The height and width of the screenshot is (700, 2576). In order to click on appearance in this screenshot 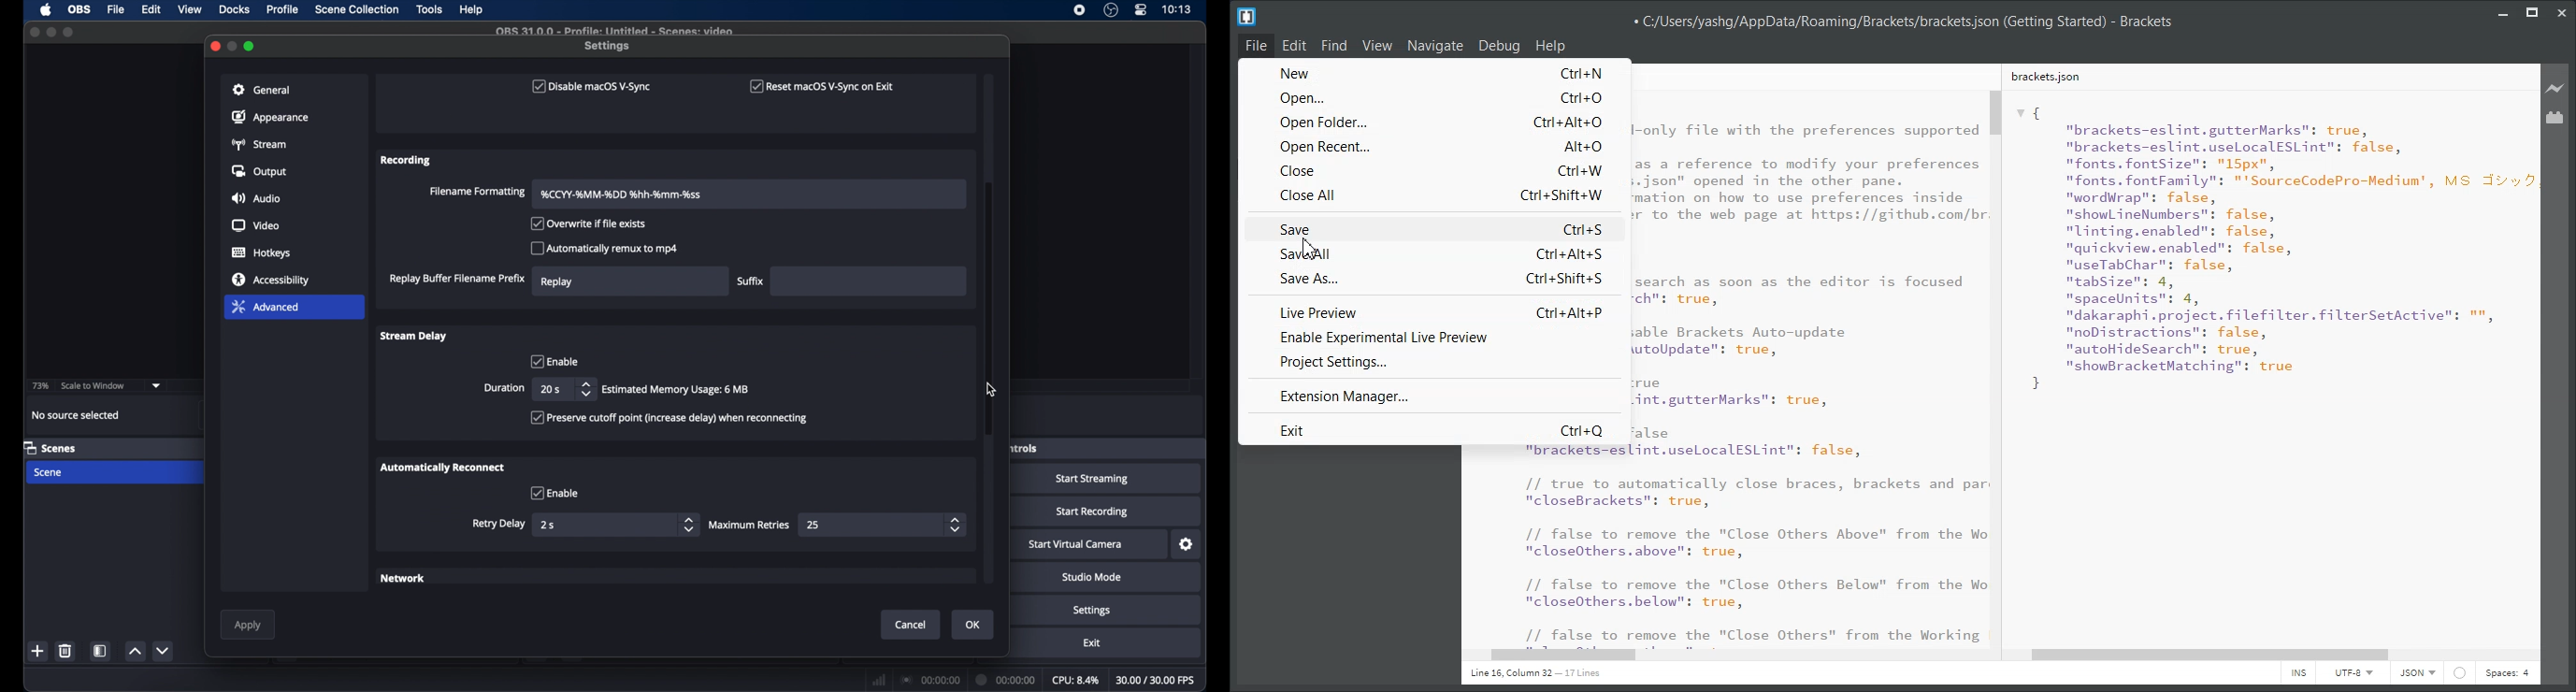, I will do `click(270, 117)`.